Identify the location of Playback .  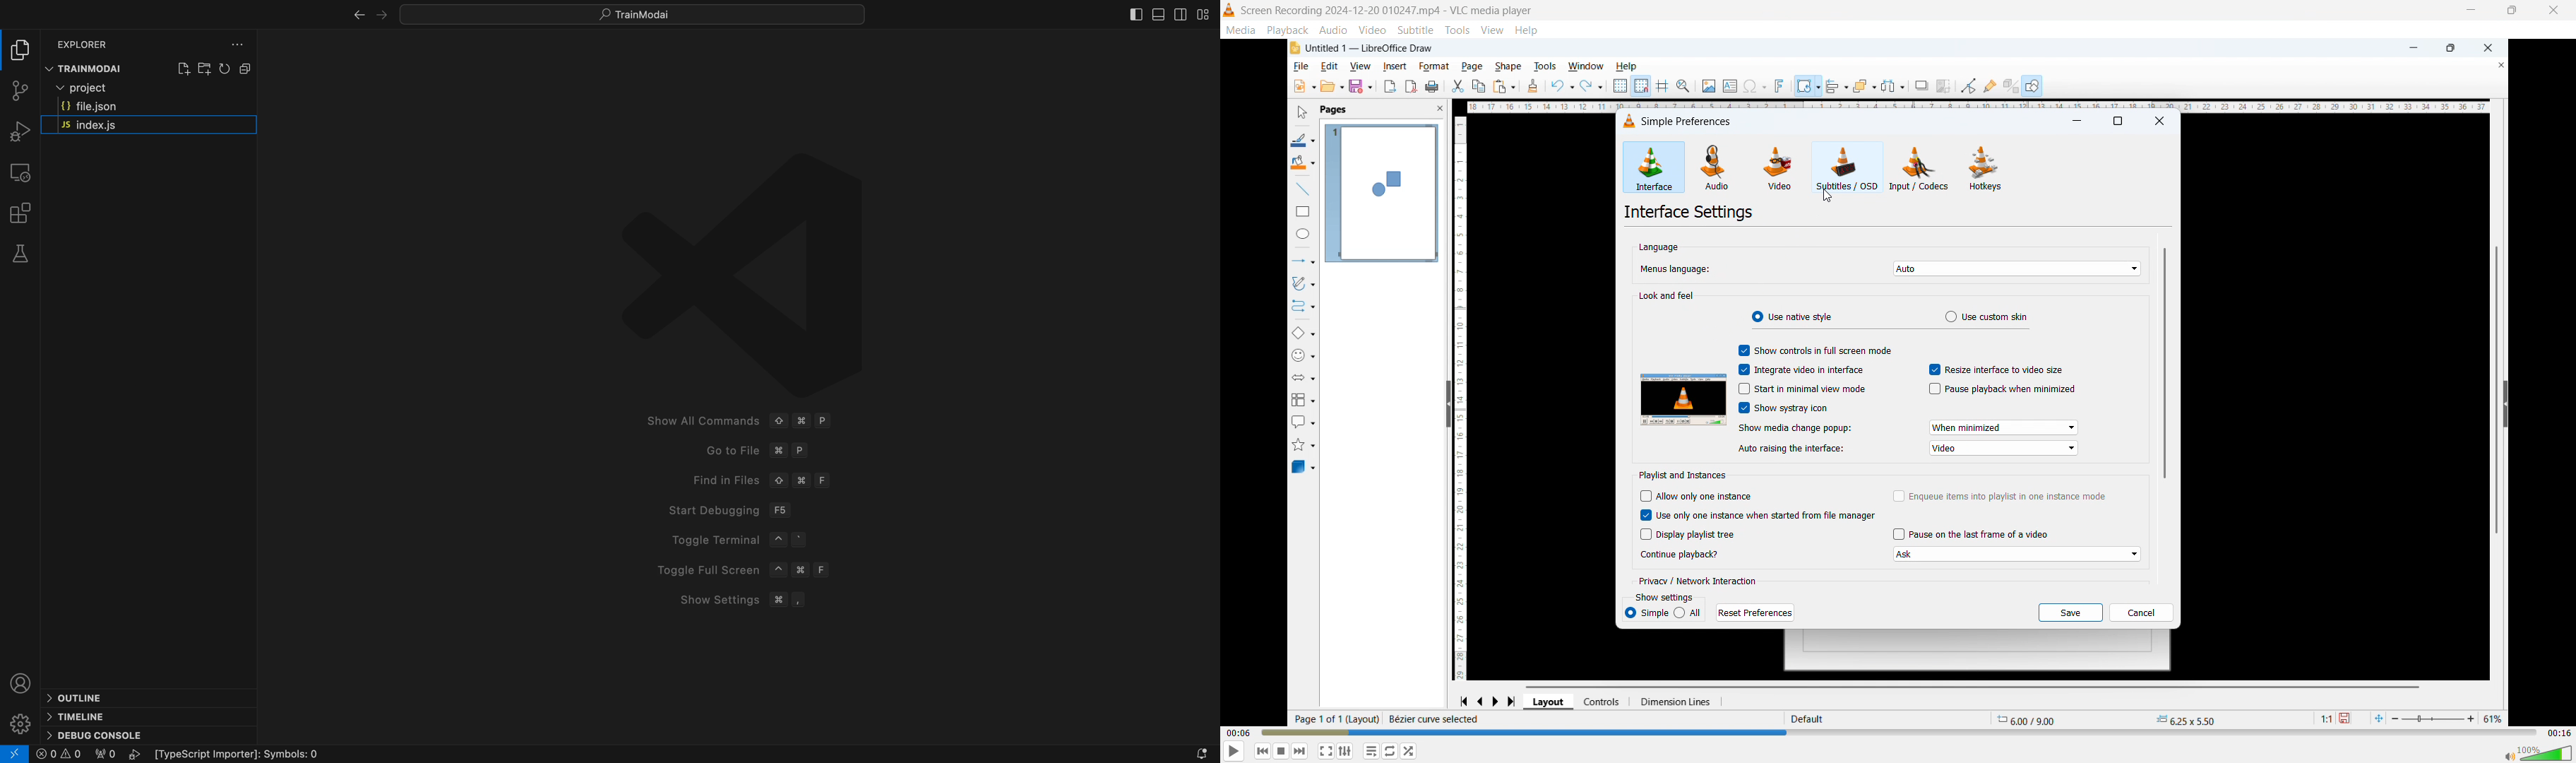
(1289, 30).